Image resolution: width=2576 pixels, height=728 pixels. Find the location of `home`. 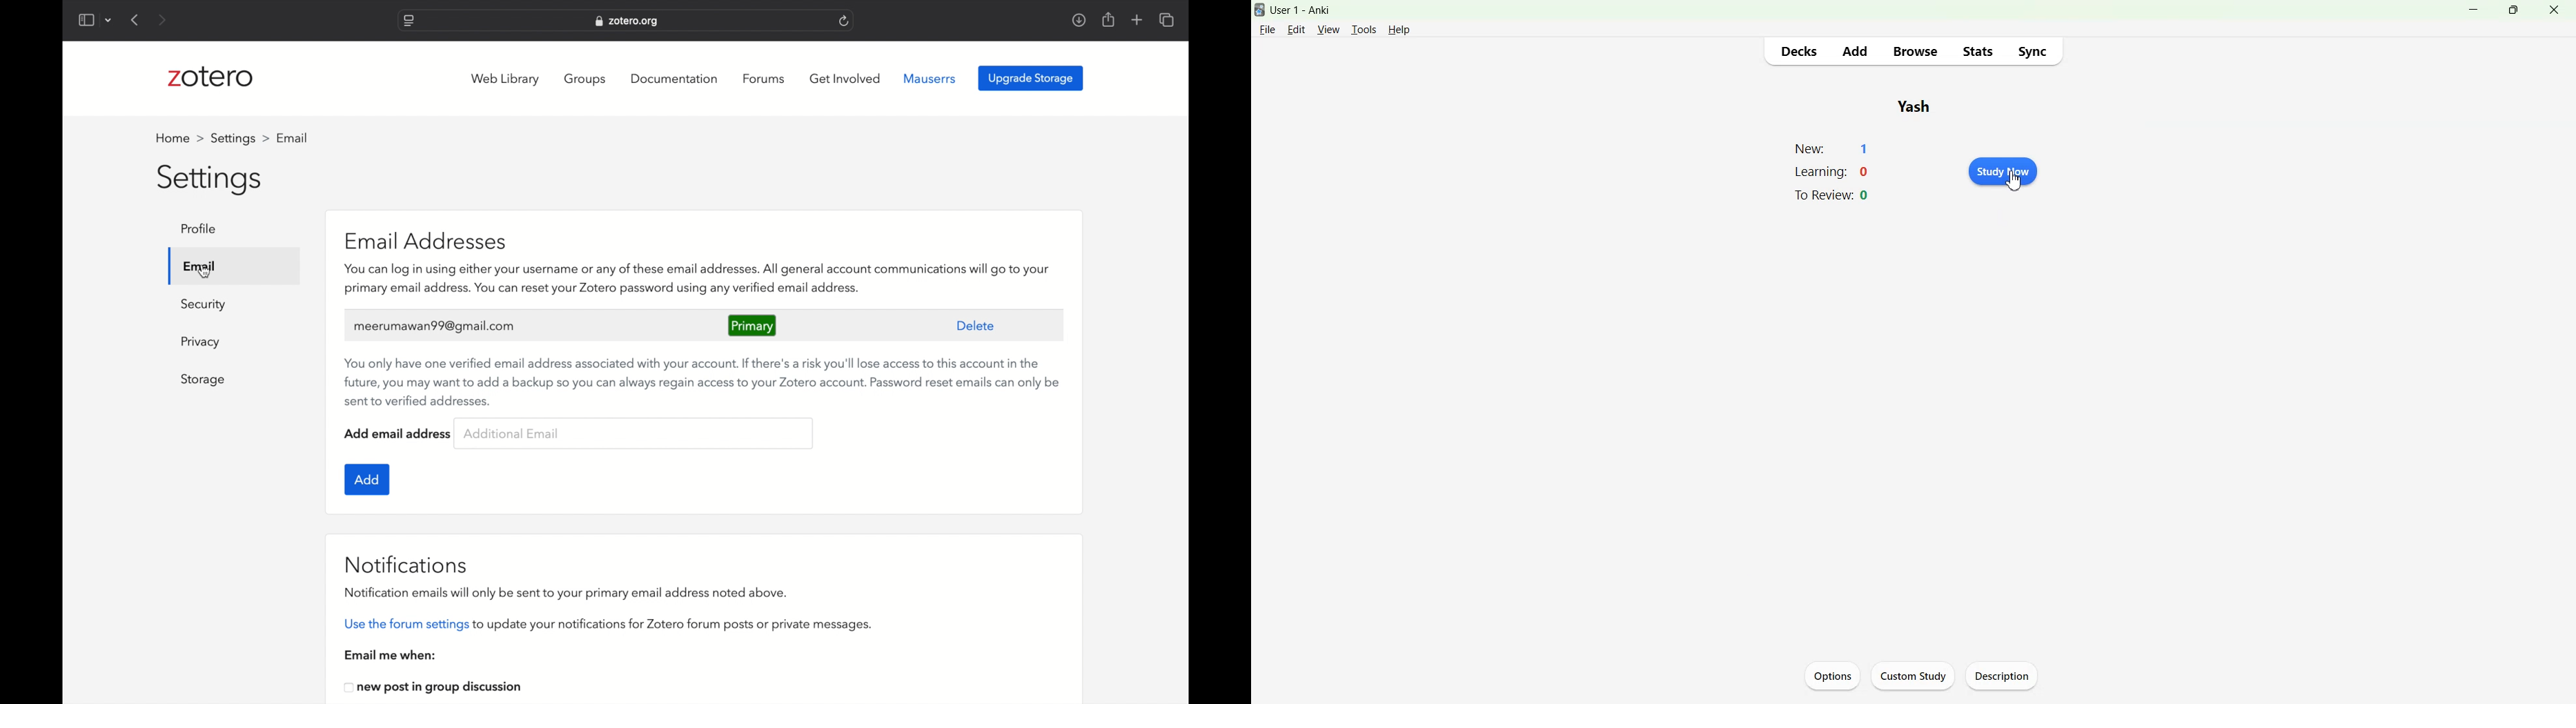

home is located at coordinates (177, 138).